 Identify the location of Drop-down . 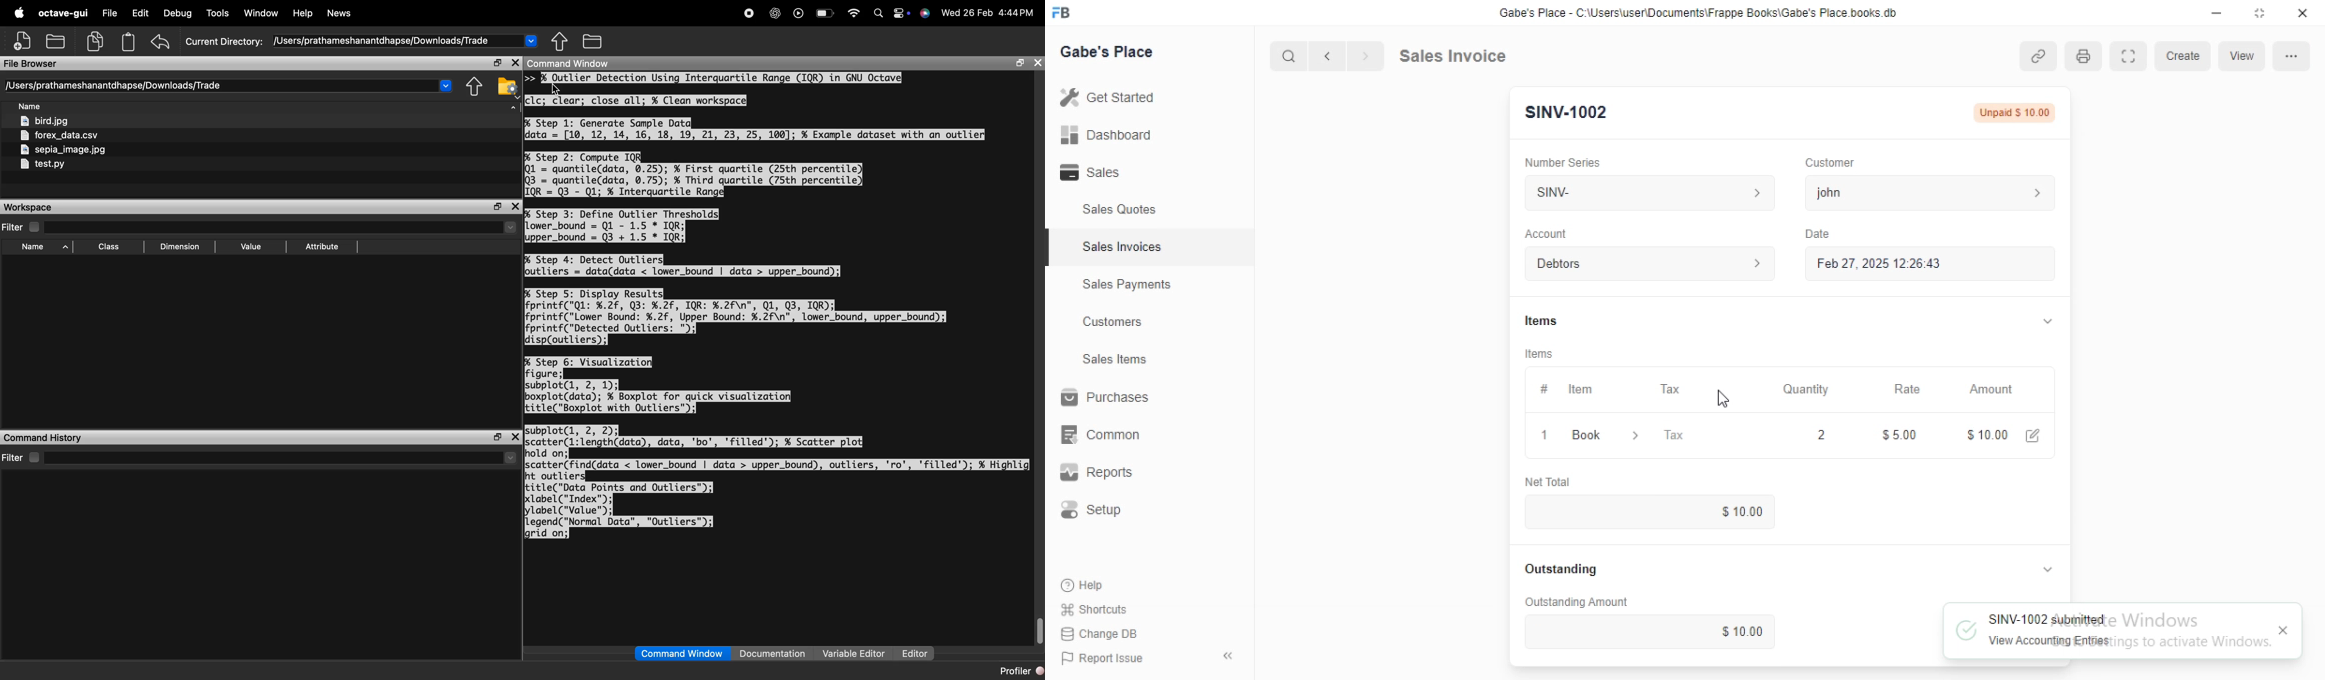
(531, 39).